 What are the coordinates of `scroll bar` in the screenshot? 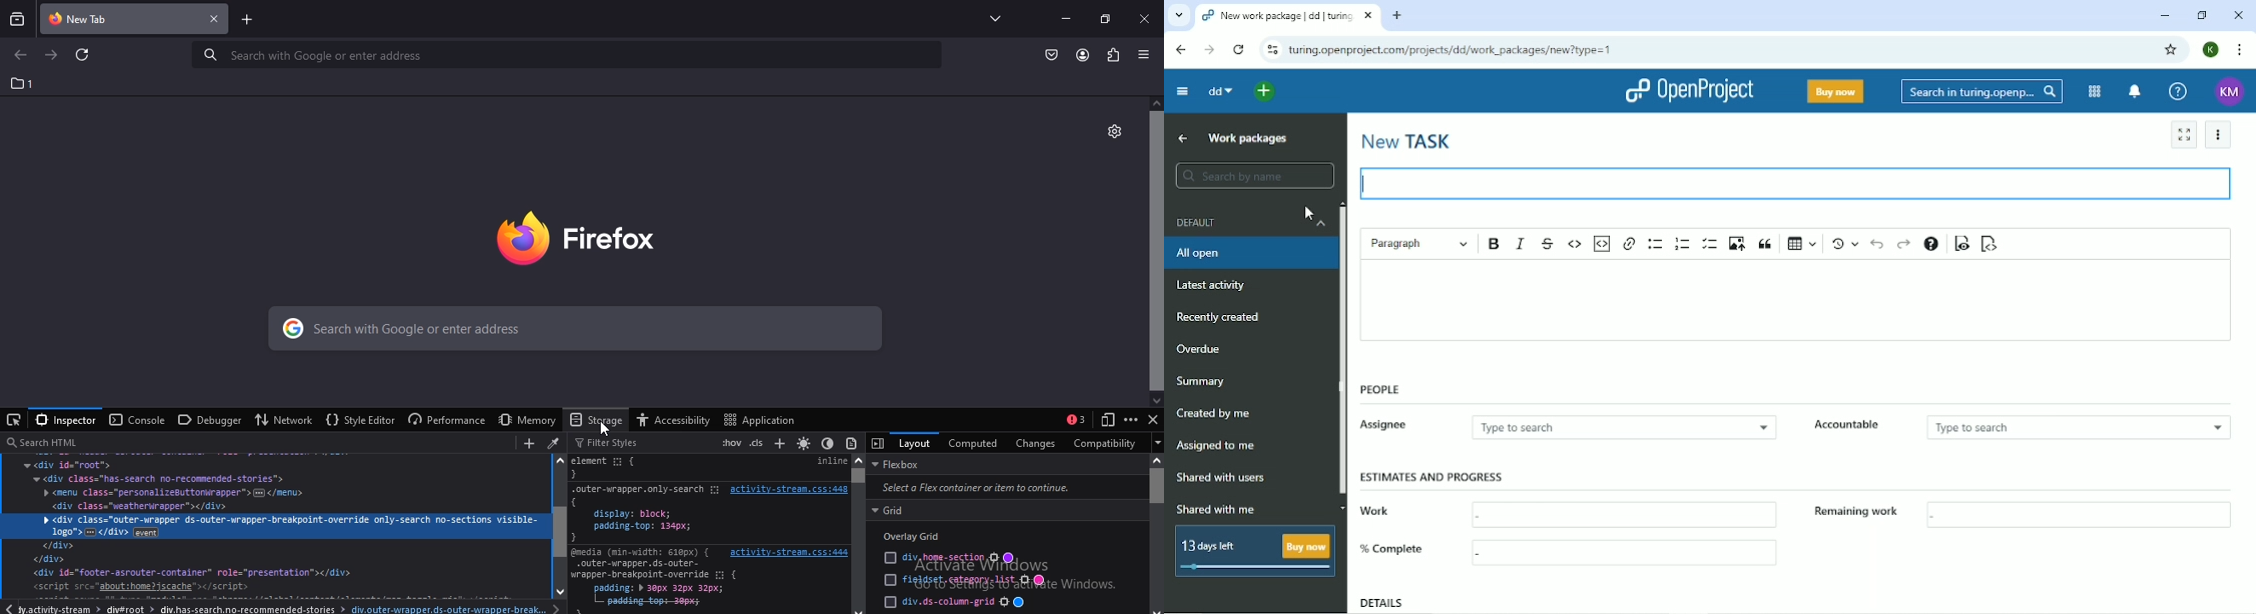 It's located at (859, 535).